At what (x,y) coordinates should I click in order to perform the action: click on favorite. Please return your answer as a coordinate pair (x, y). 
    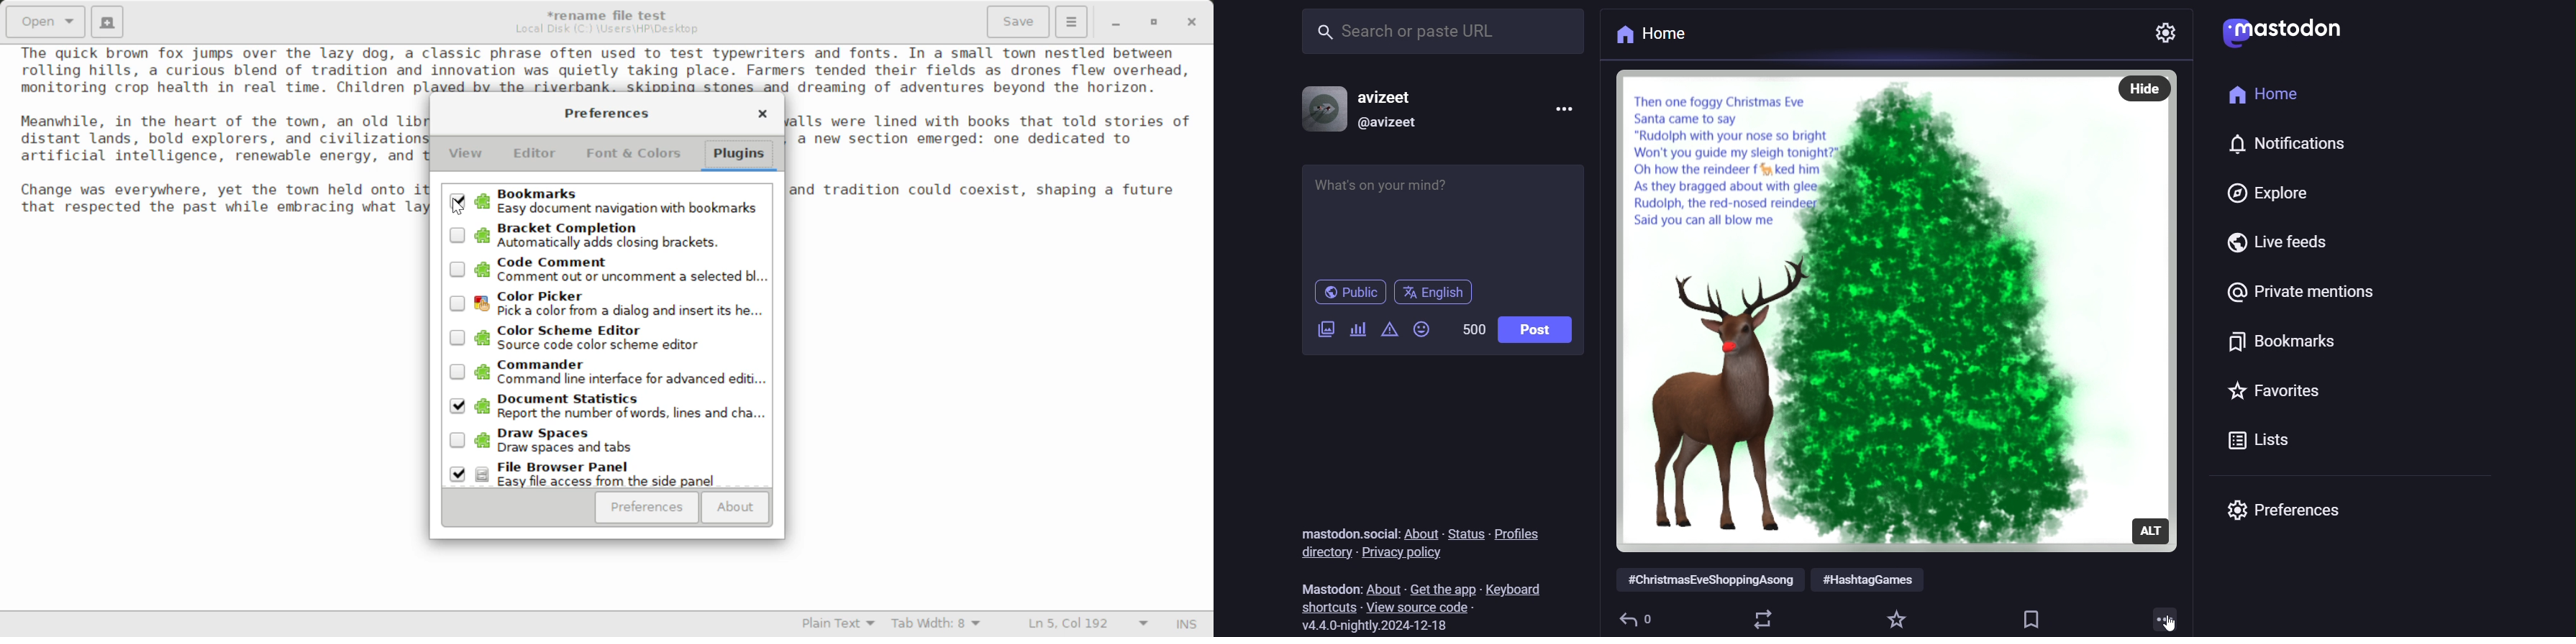
    Looking at the image, I should click on (1898, 618).